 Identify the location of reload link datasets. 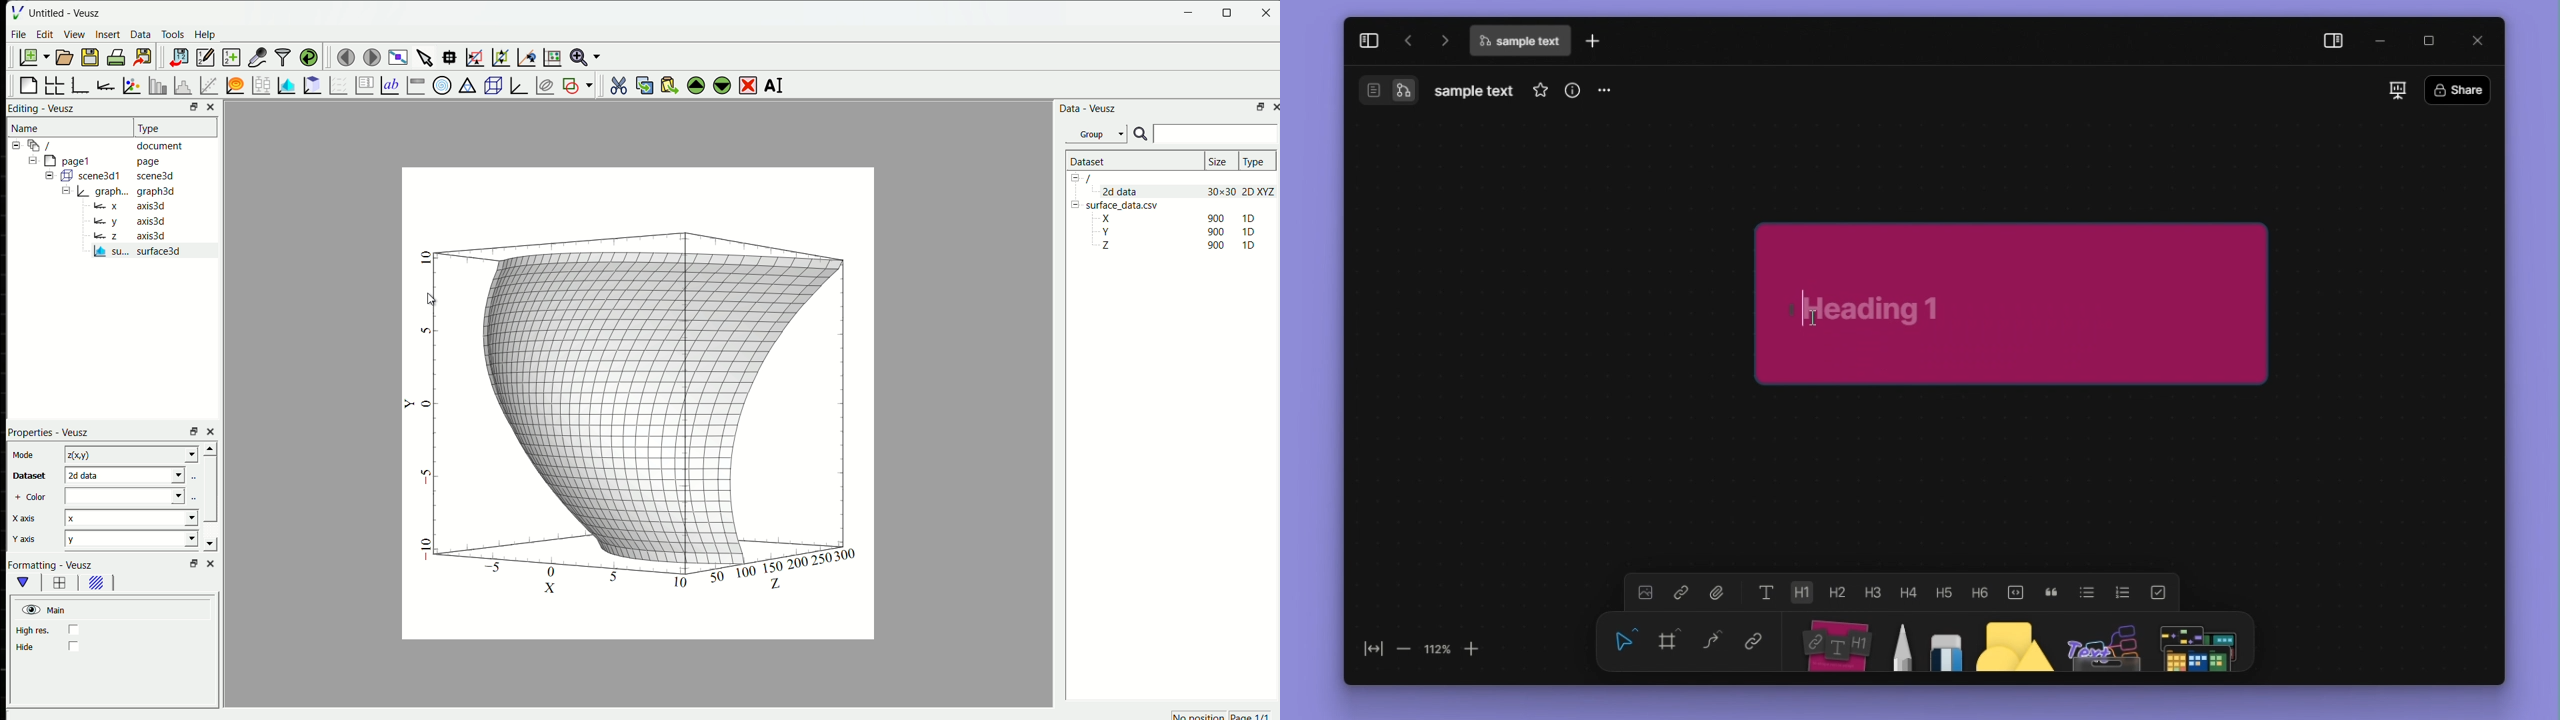
(309, 57).